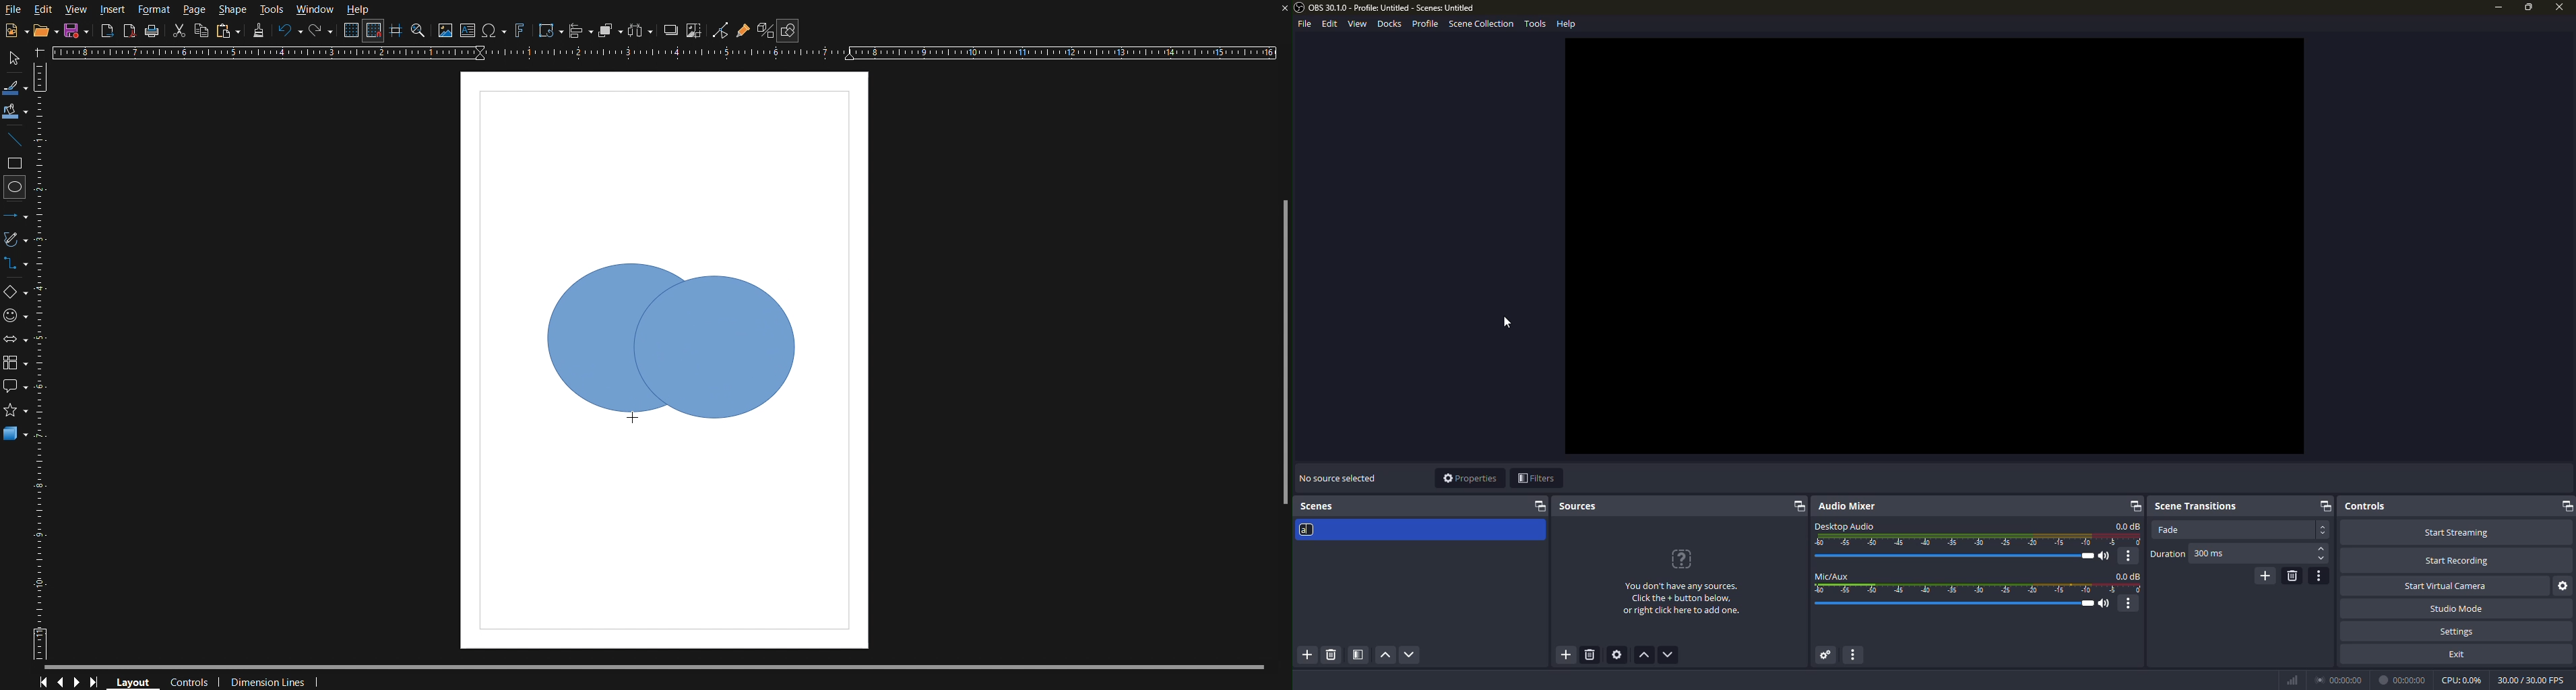  Describe the element at coordinates (1387, 8) in the screenshot. I see `obs profile` at that location.